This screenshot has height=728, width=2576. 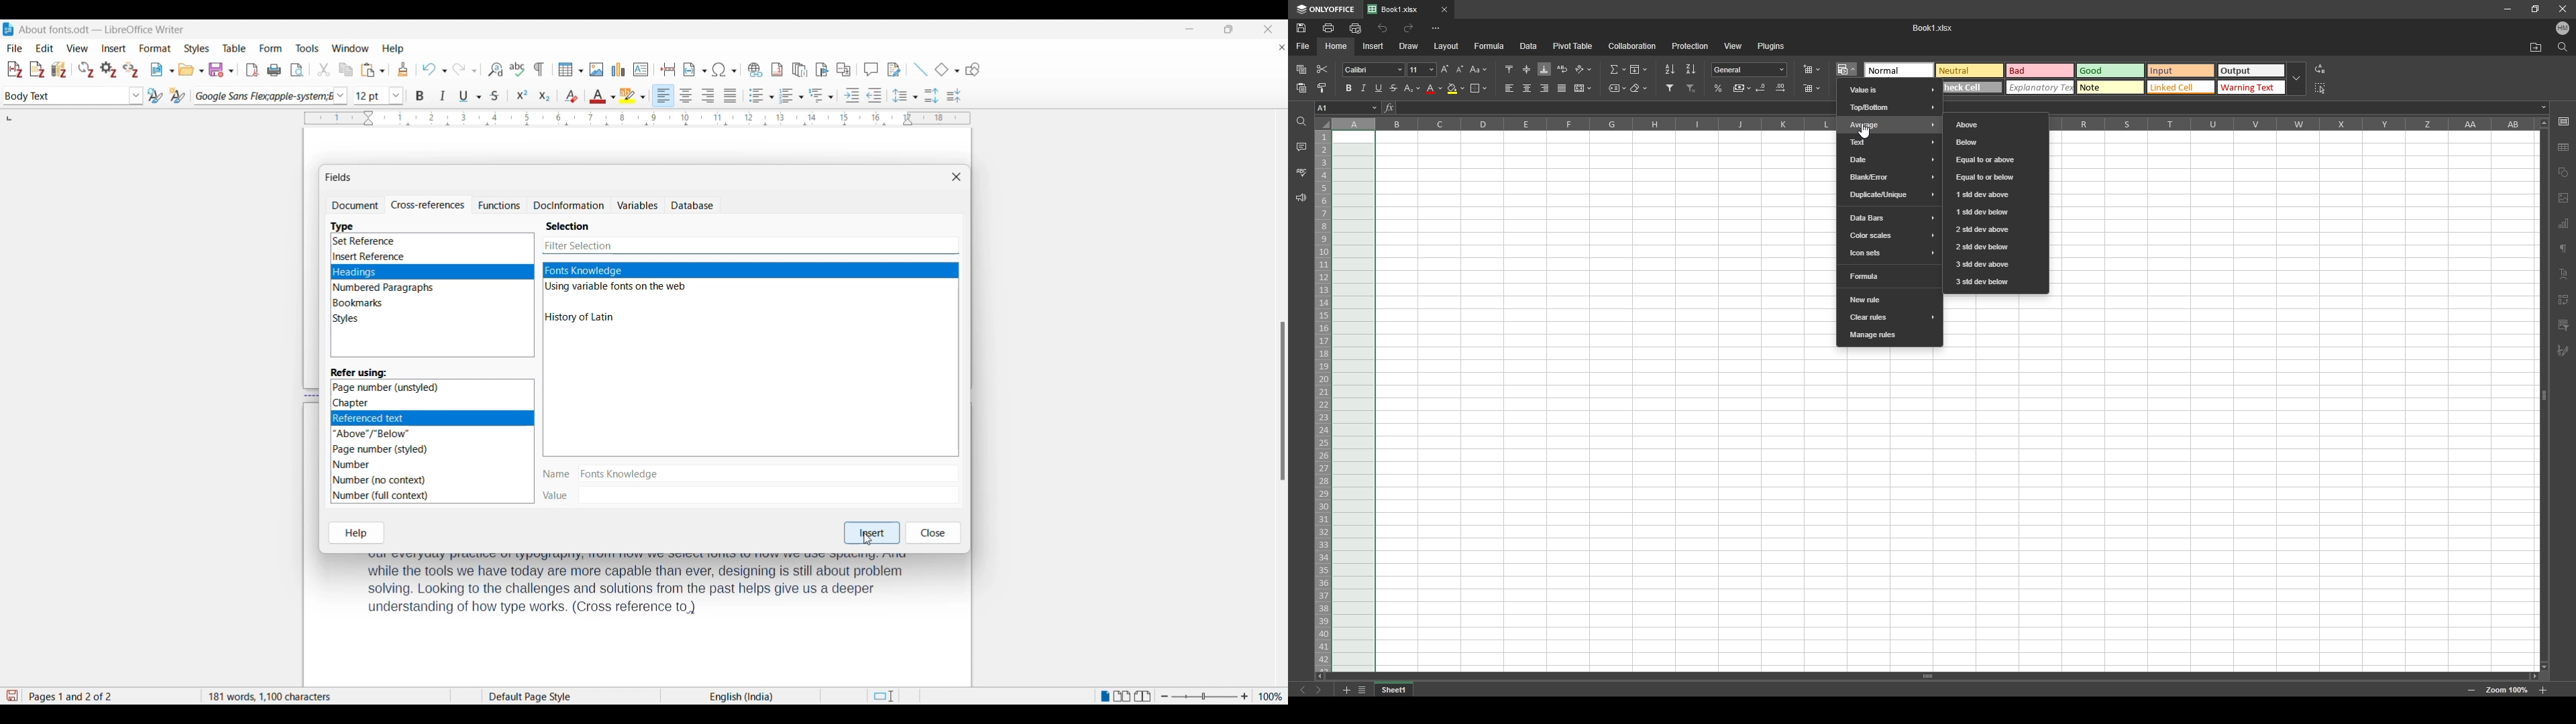 What do you see at coordinates (432, 272) in the screenshot?
I see `Headings` at bounding box center [432, 272].